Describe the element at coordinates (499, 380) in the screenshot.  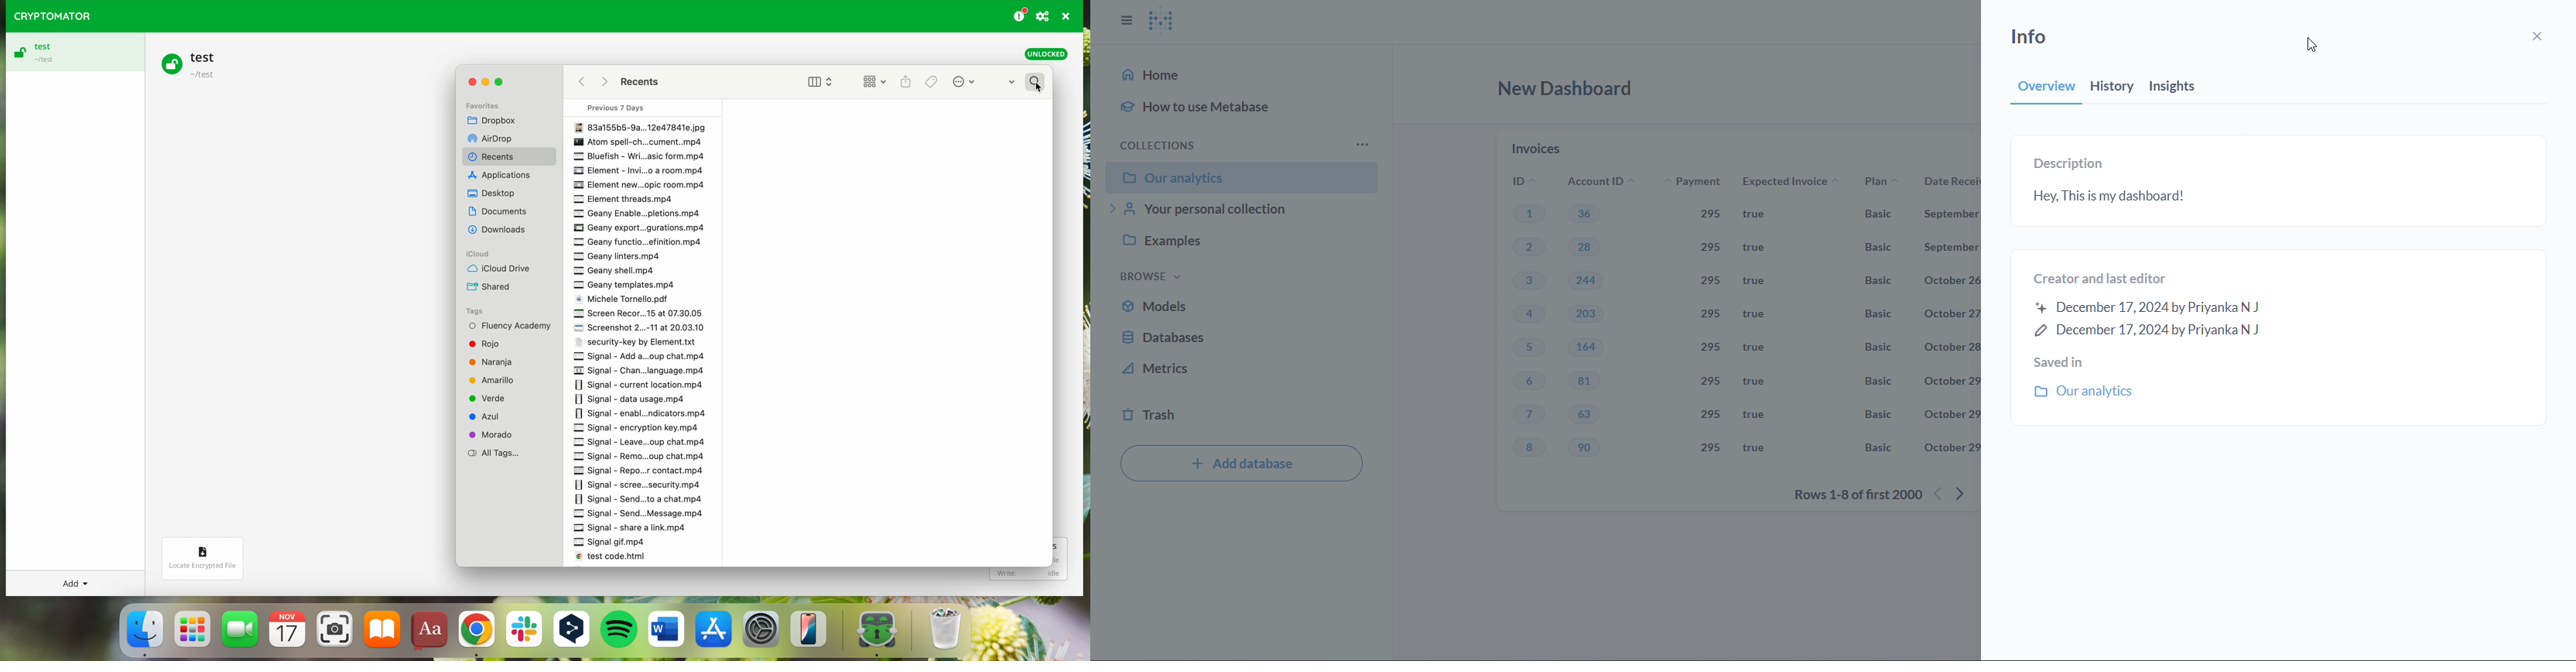
I see `Amarillo` at that location.